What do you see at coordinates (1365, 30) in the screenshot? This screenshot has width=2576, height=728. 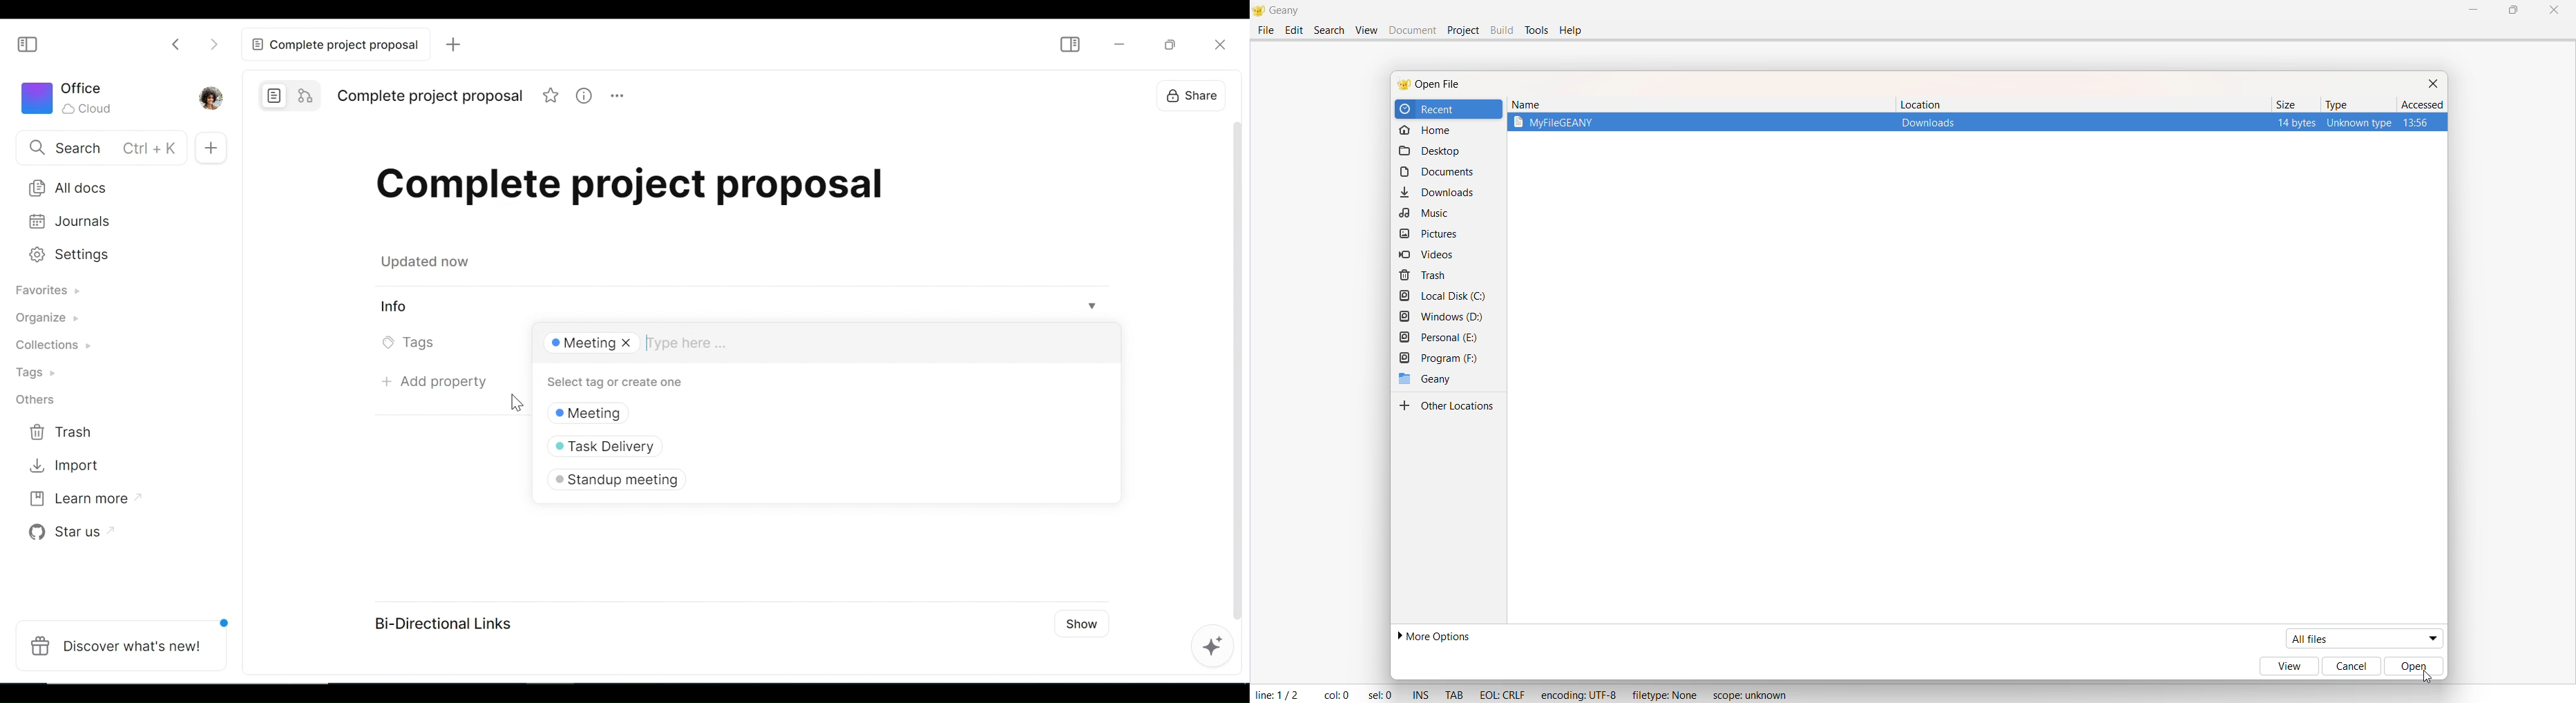 I see `View` at bounding box center [1365, 30].